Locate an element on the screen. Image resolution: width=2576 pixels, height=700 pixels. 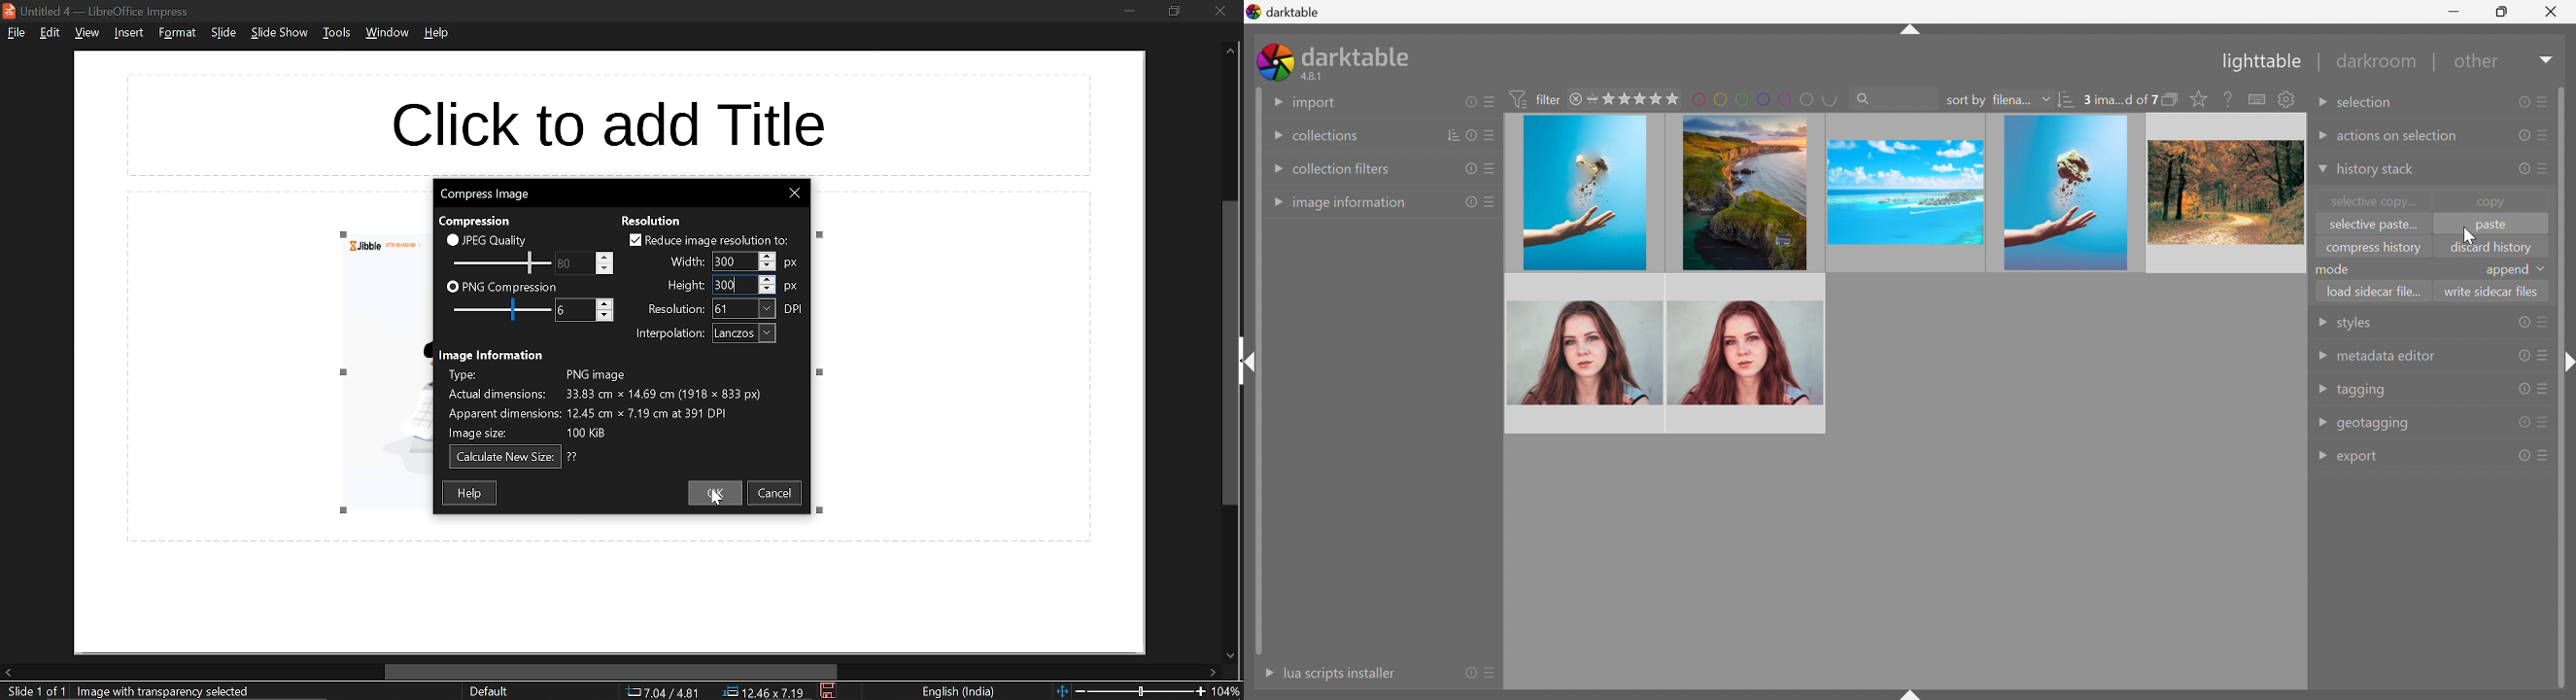
restore down is located at coordinates (1176, 12).